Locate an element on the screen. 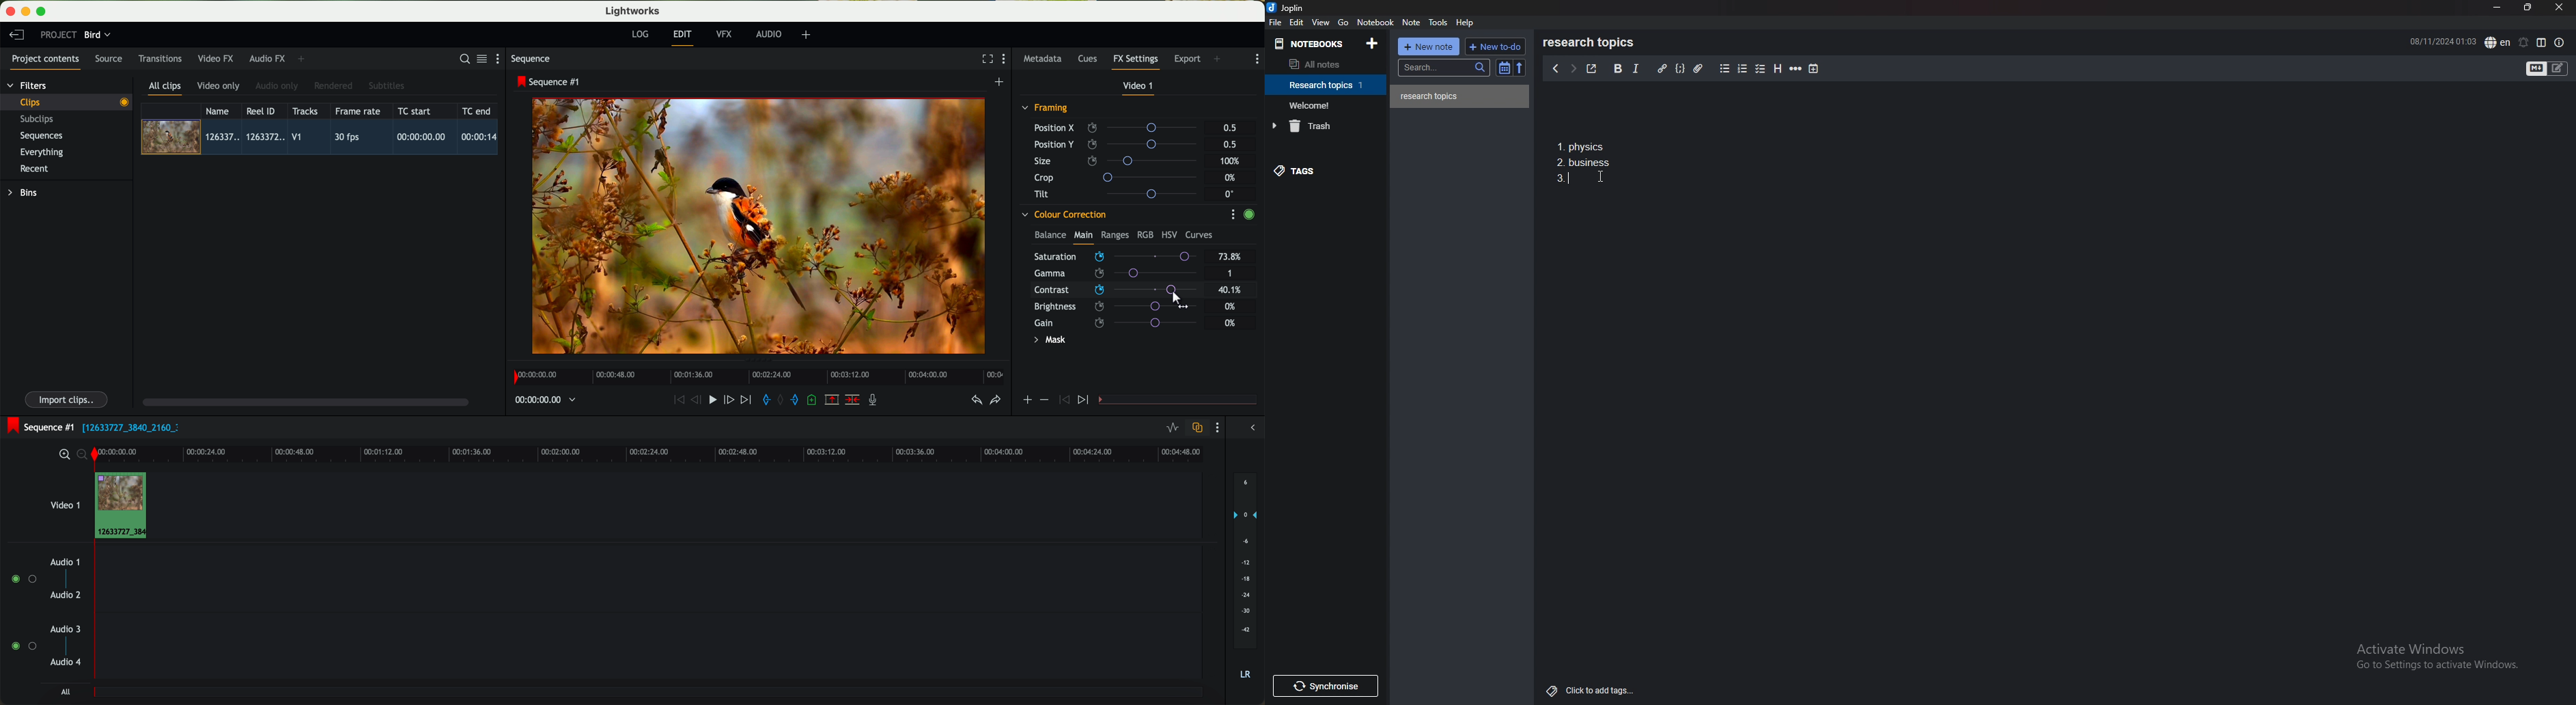 The height and width of the screenshot is (728, 2576). transitions is located at coordinates (160, 59).